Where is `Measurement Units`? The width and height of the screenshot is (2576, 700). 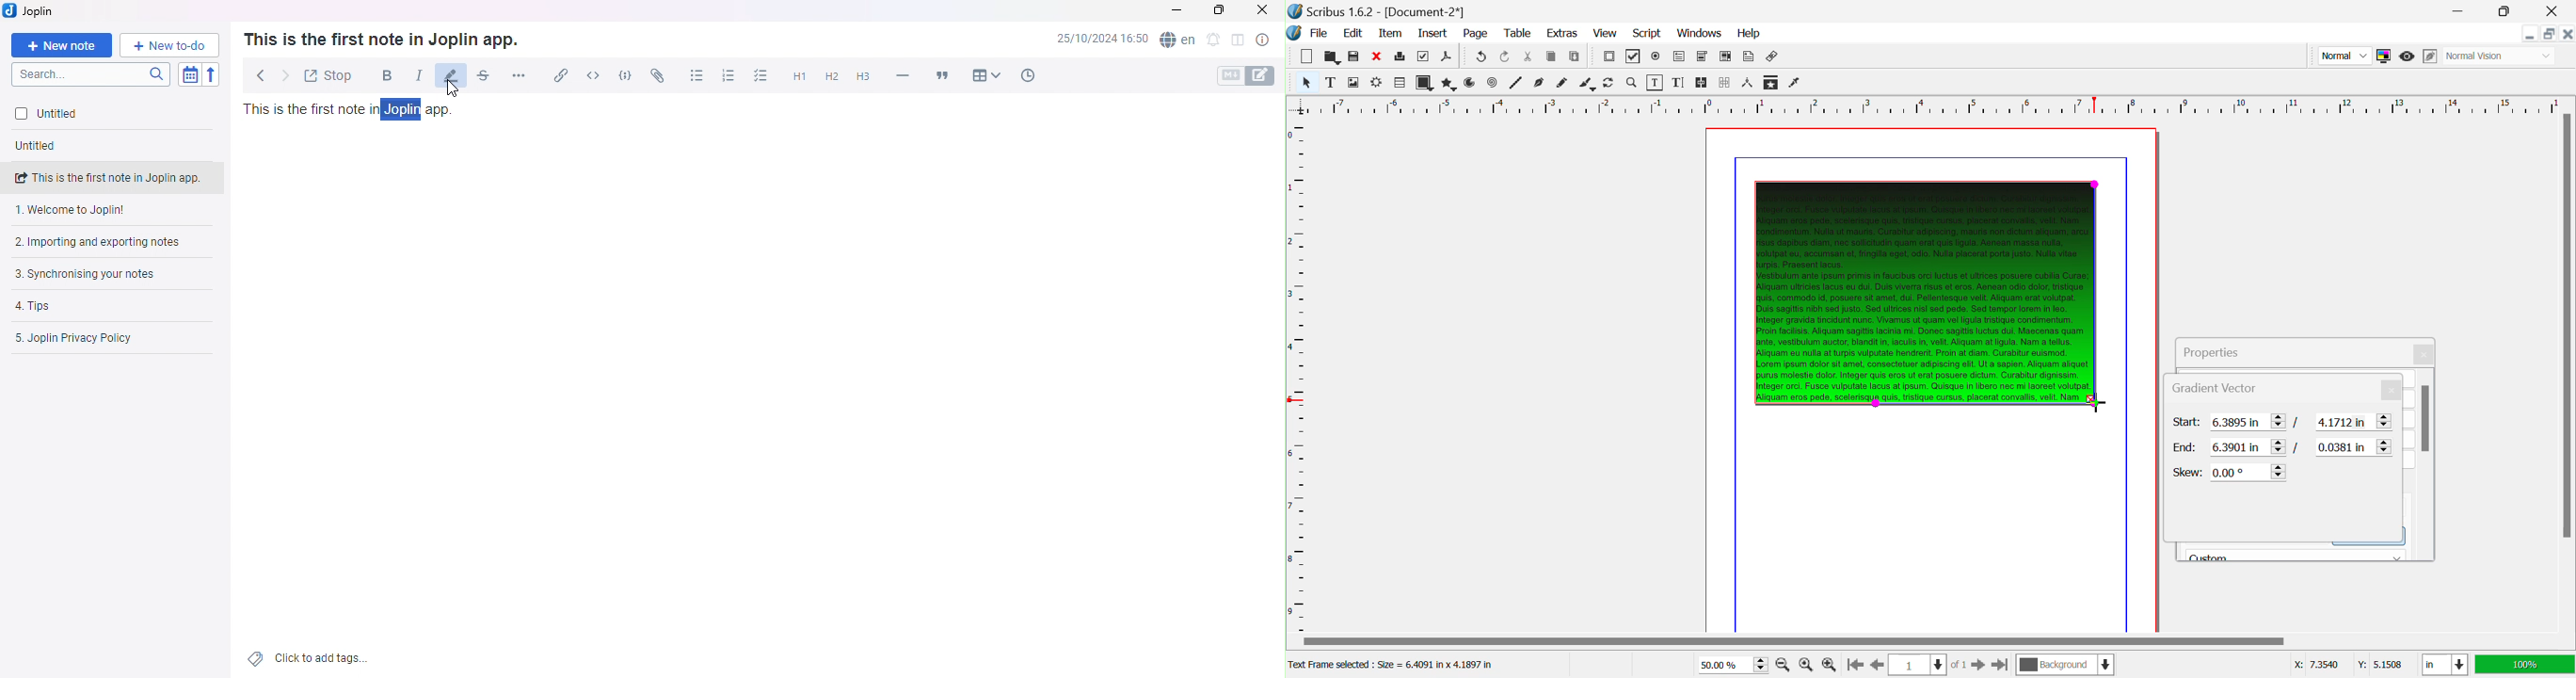
Measurement Units is located at coordinates (2446, 666).